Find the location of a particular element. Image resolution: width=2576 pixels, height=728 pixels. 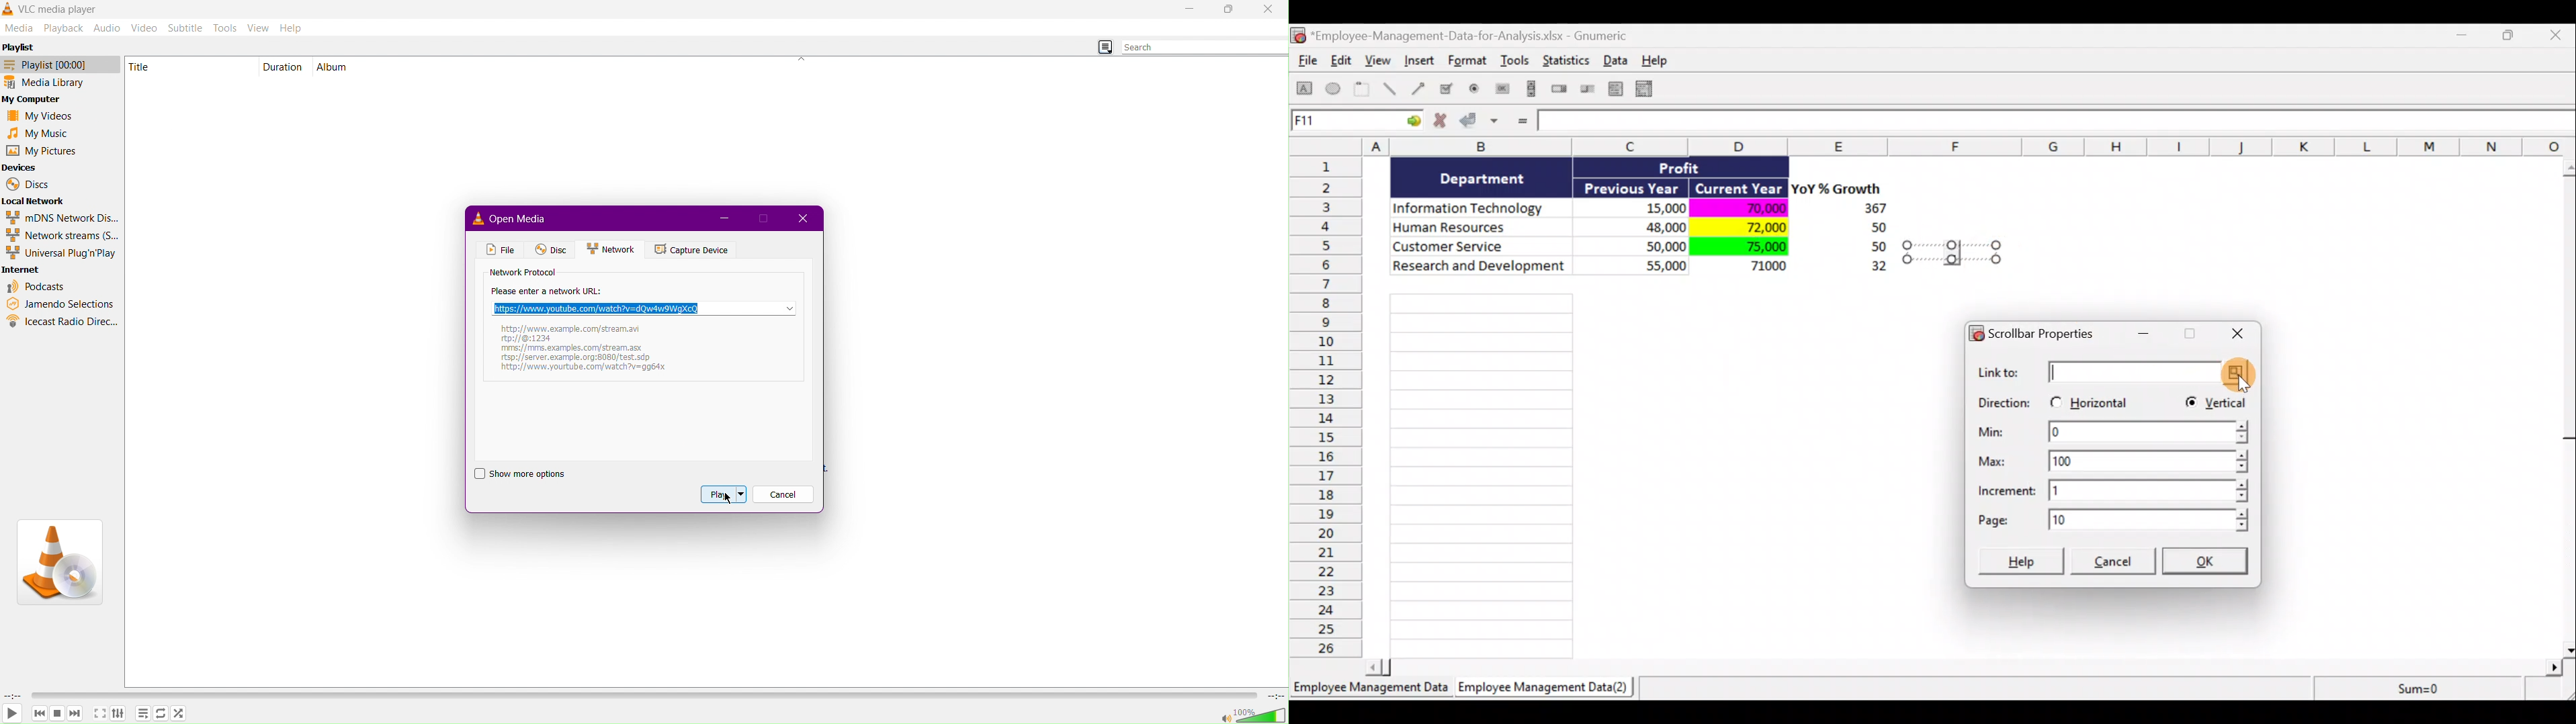

Local Network is located at coordinates (37, 201).